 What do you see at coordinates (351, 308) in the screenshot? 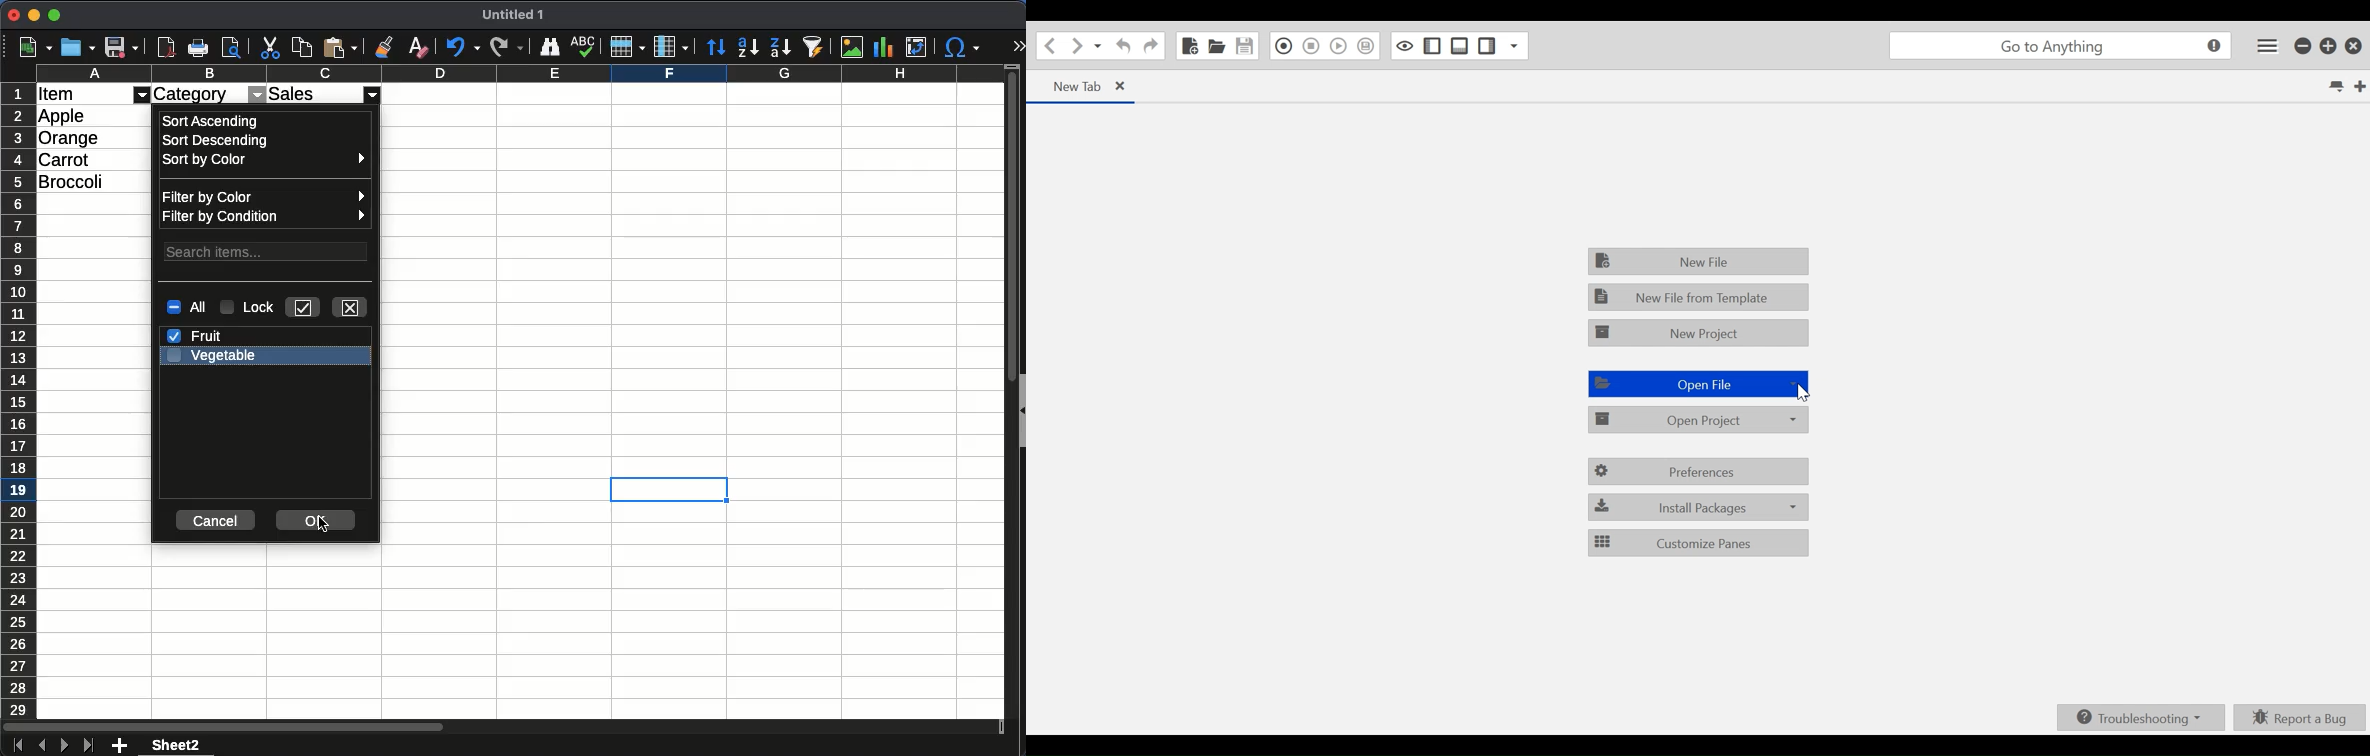
I see `close` at bounding box center [351, 308].